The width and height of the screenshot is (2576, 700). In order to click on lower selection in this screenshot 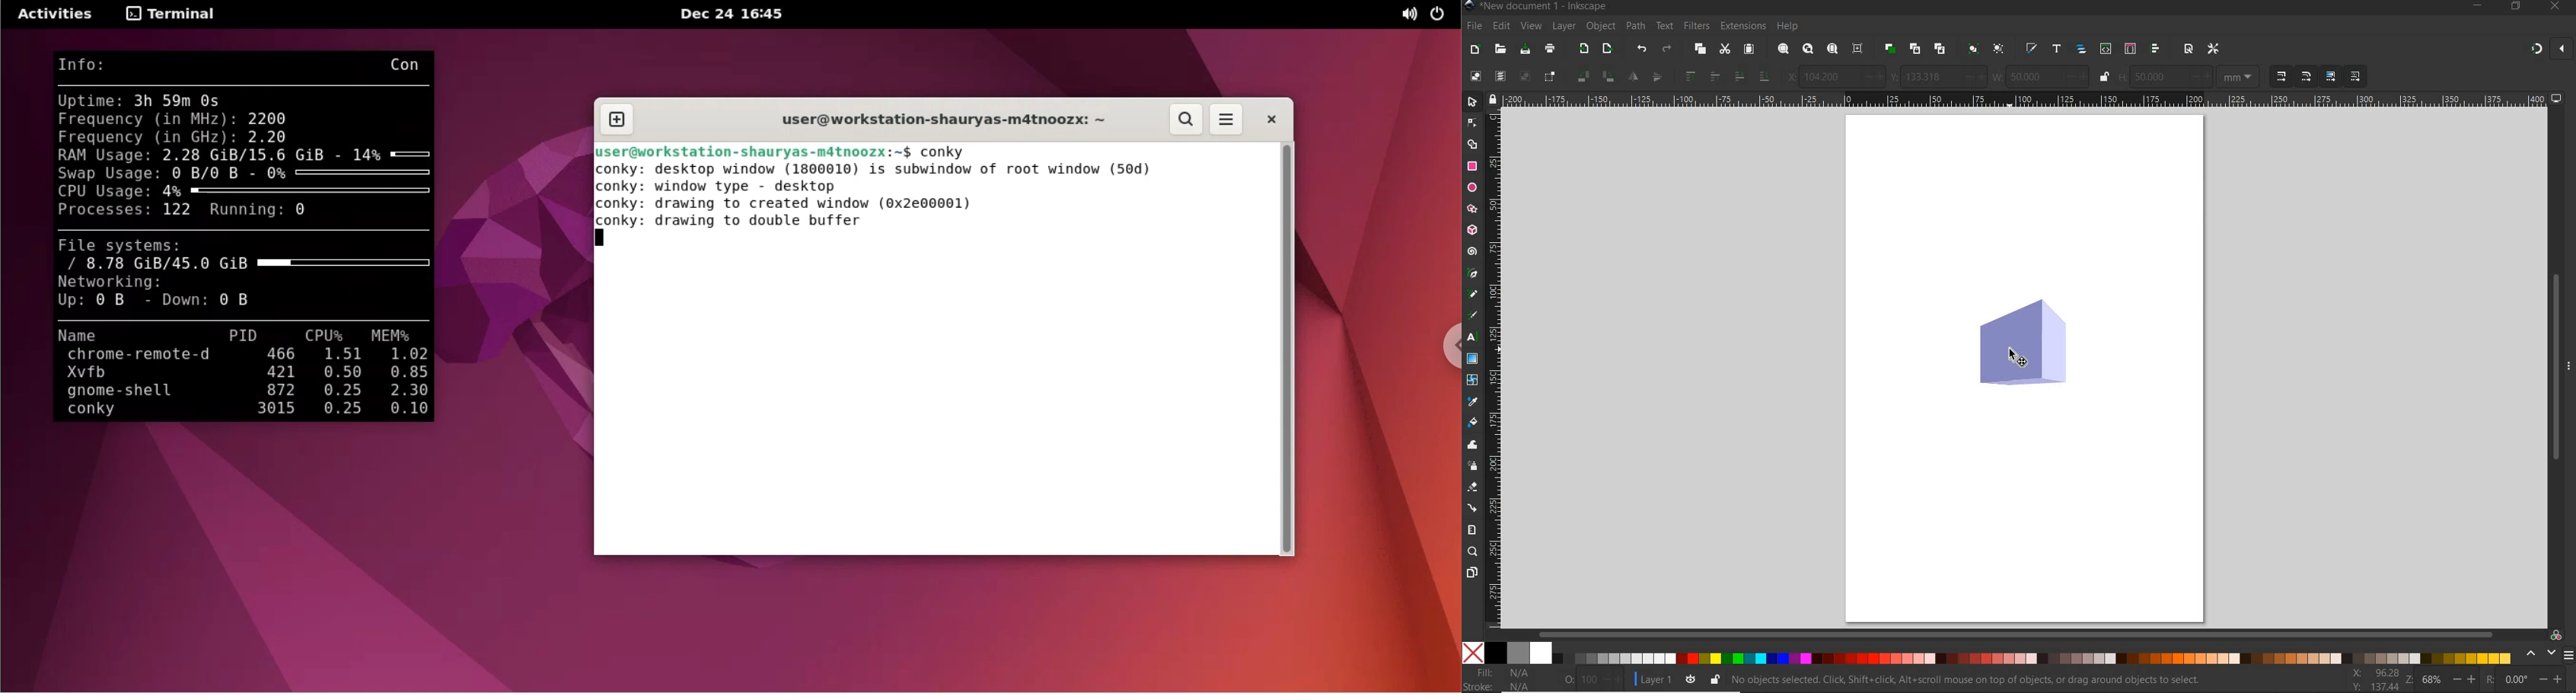, I will do `click(1738, 77)`.